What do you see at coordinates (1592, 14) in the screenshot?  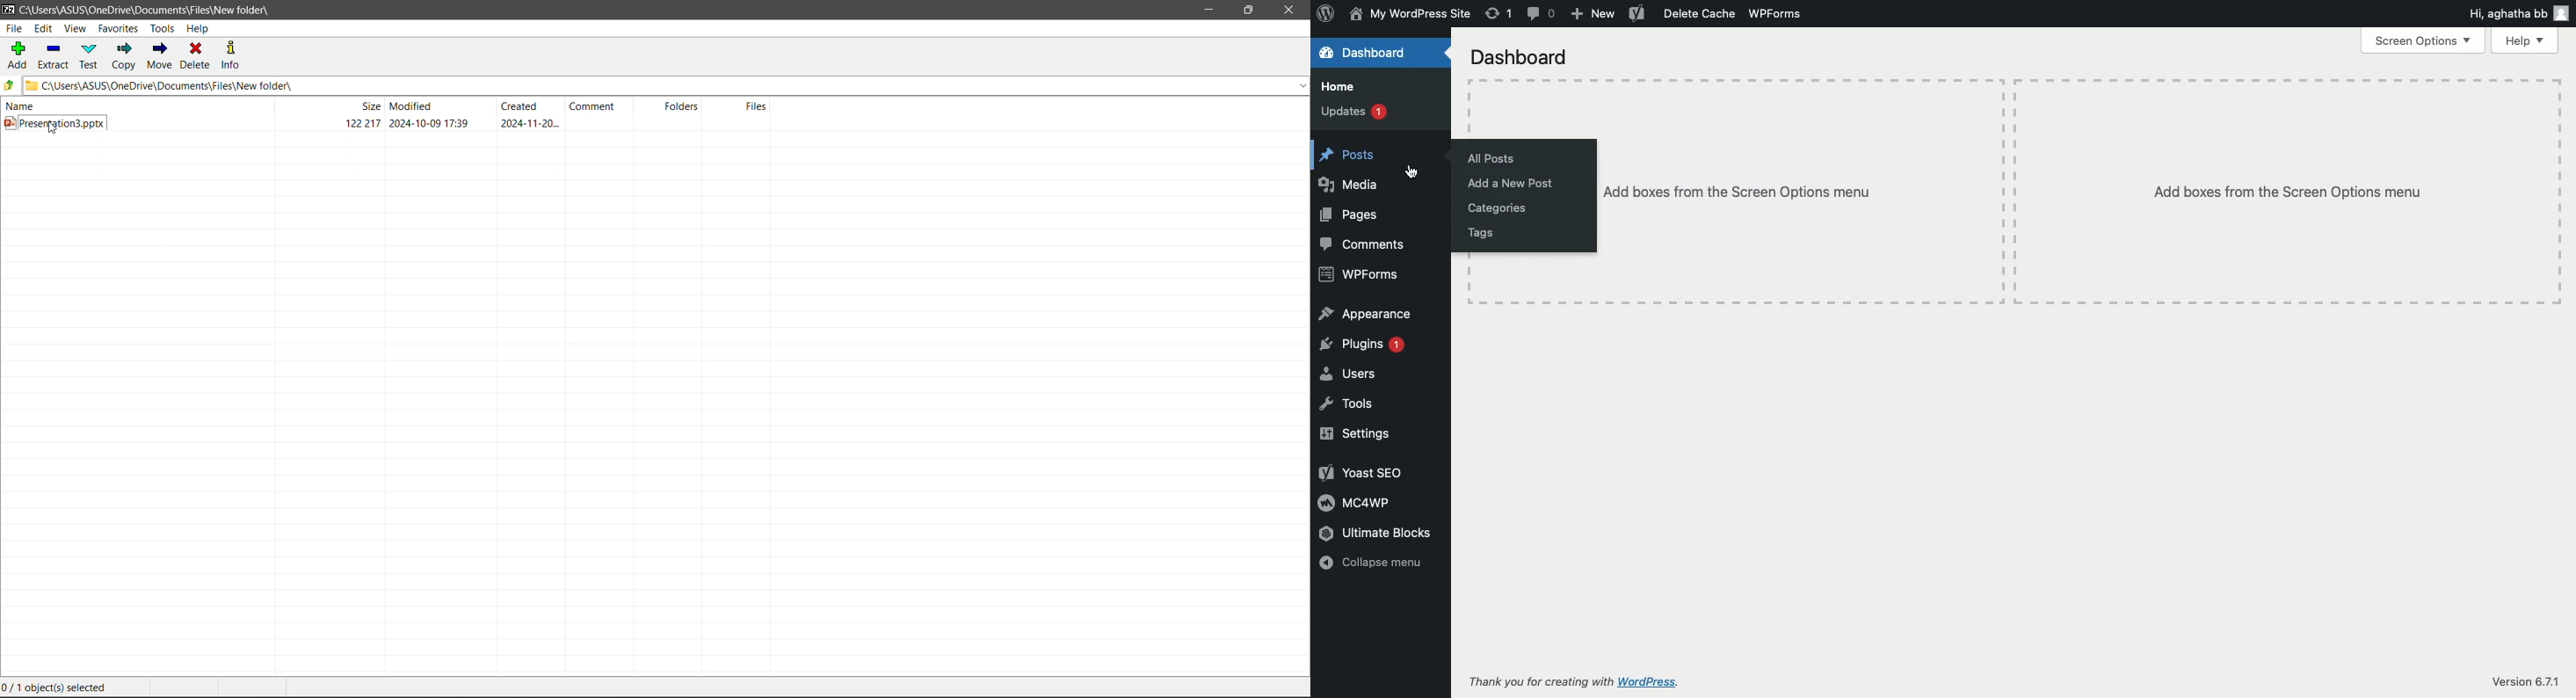 I see `New` at bounding box center [1592, 14].